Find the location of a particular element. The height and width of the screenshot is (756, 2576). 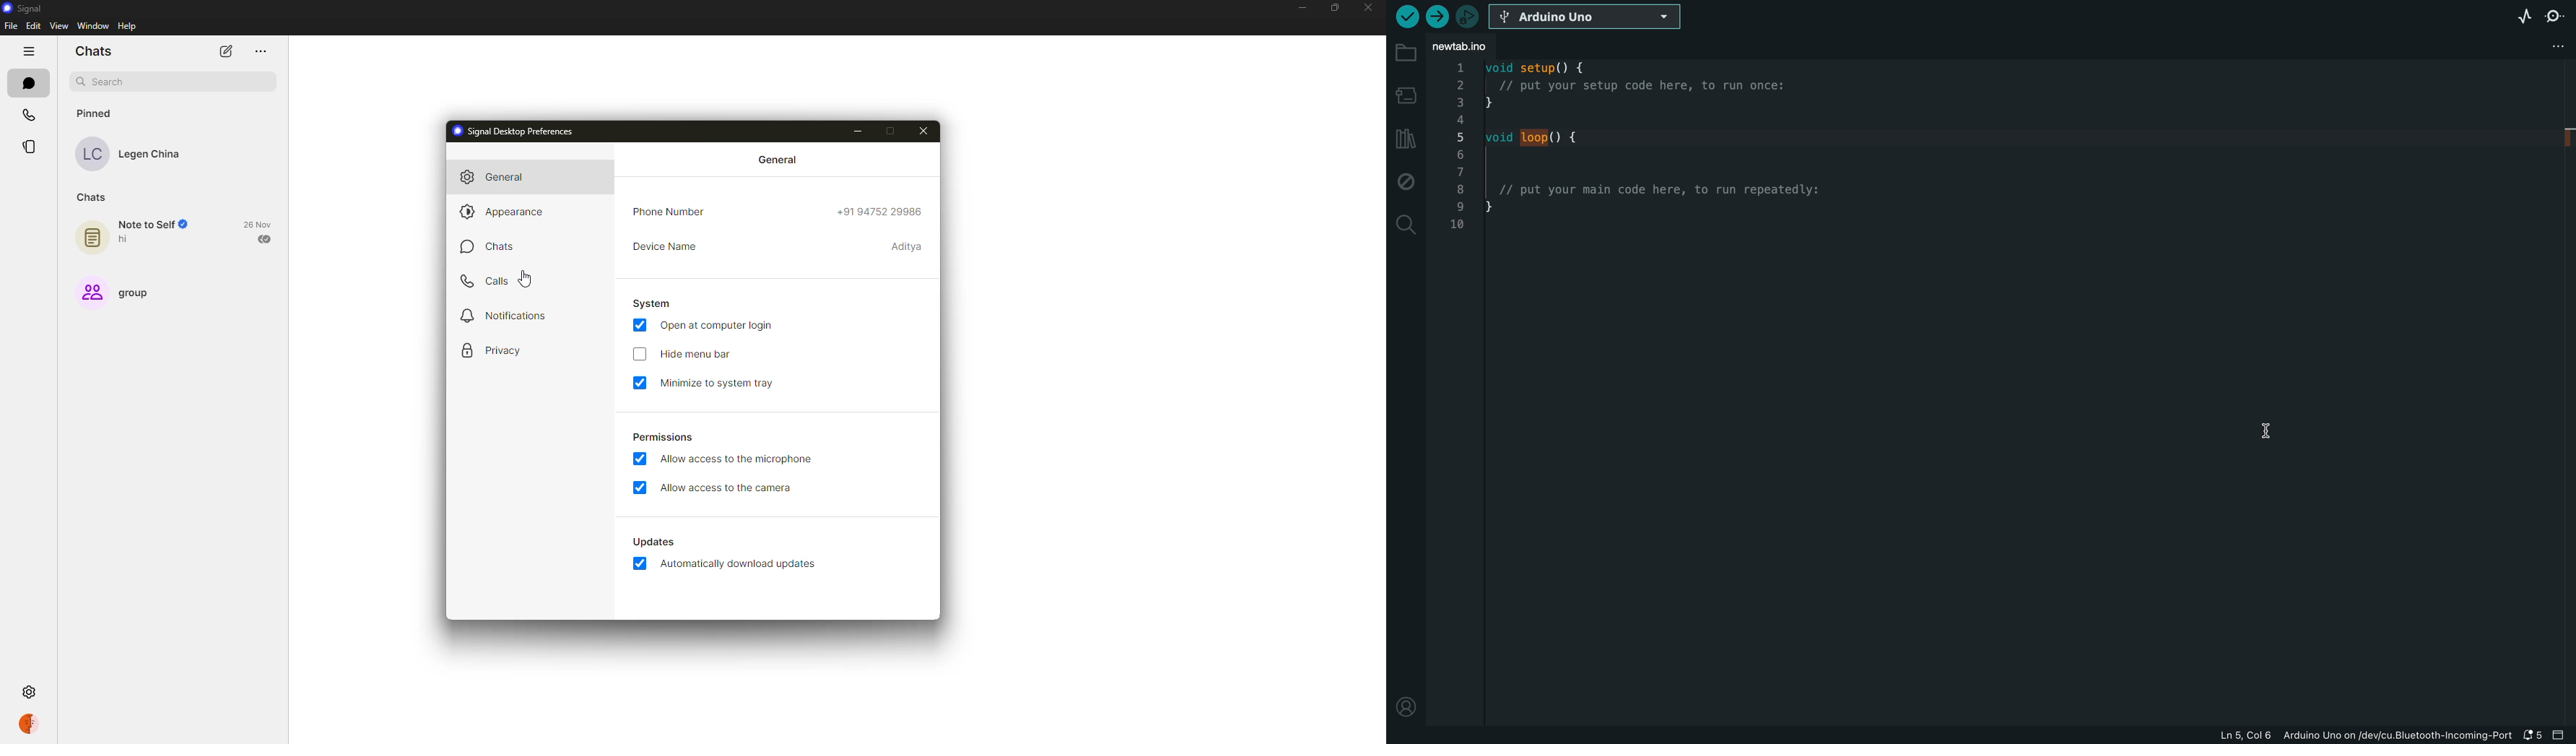

chats is located at coordinates (92, 198).